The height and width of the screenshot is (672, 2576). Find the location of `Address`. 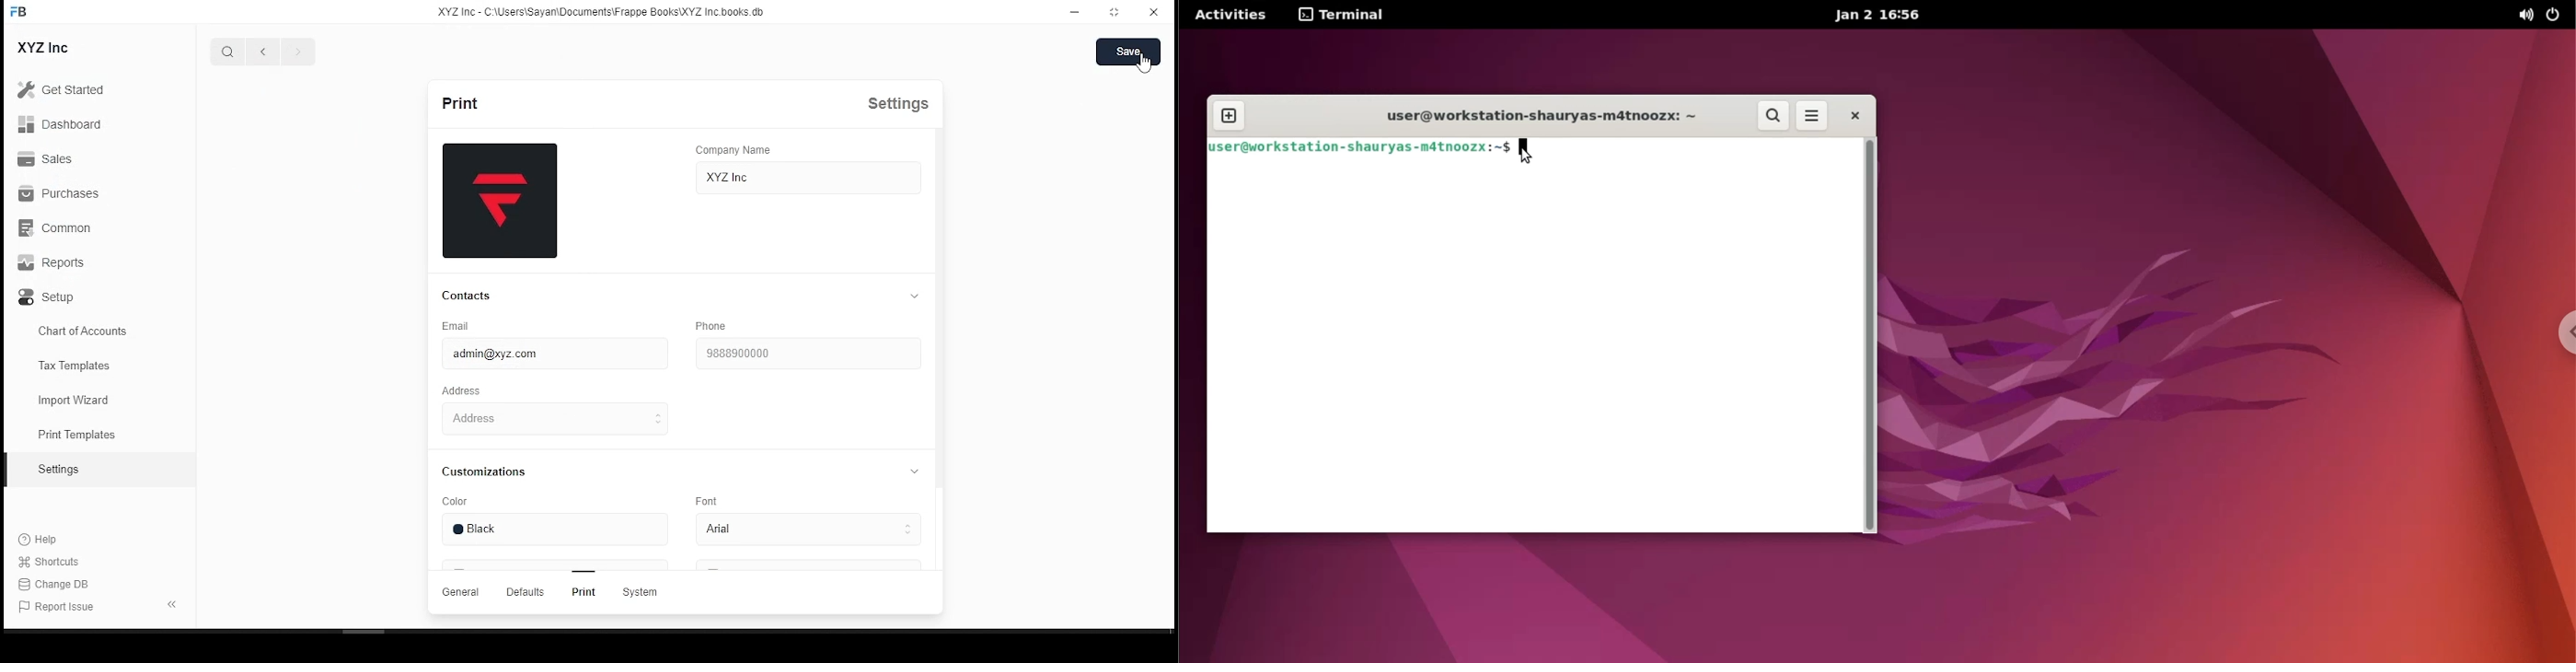

Address is located at coordinates (460, 391).